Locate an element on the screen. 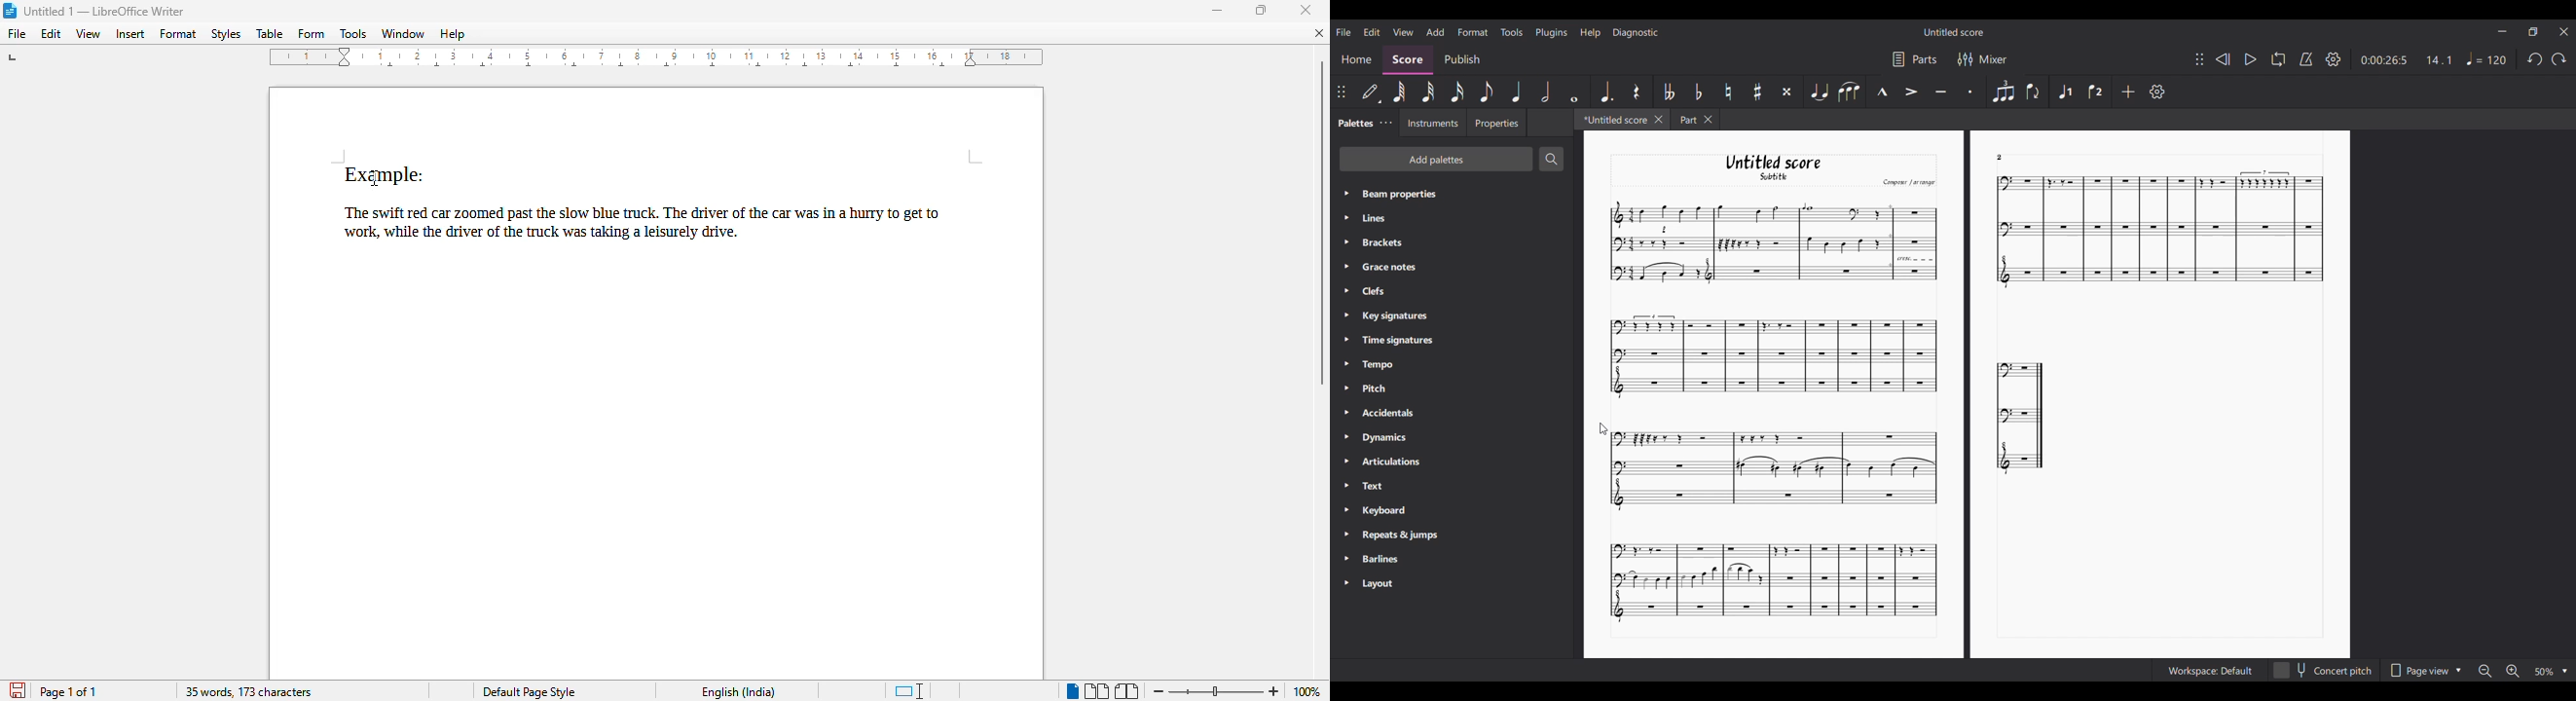  Graph is located at coordinates (2021, 416).